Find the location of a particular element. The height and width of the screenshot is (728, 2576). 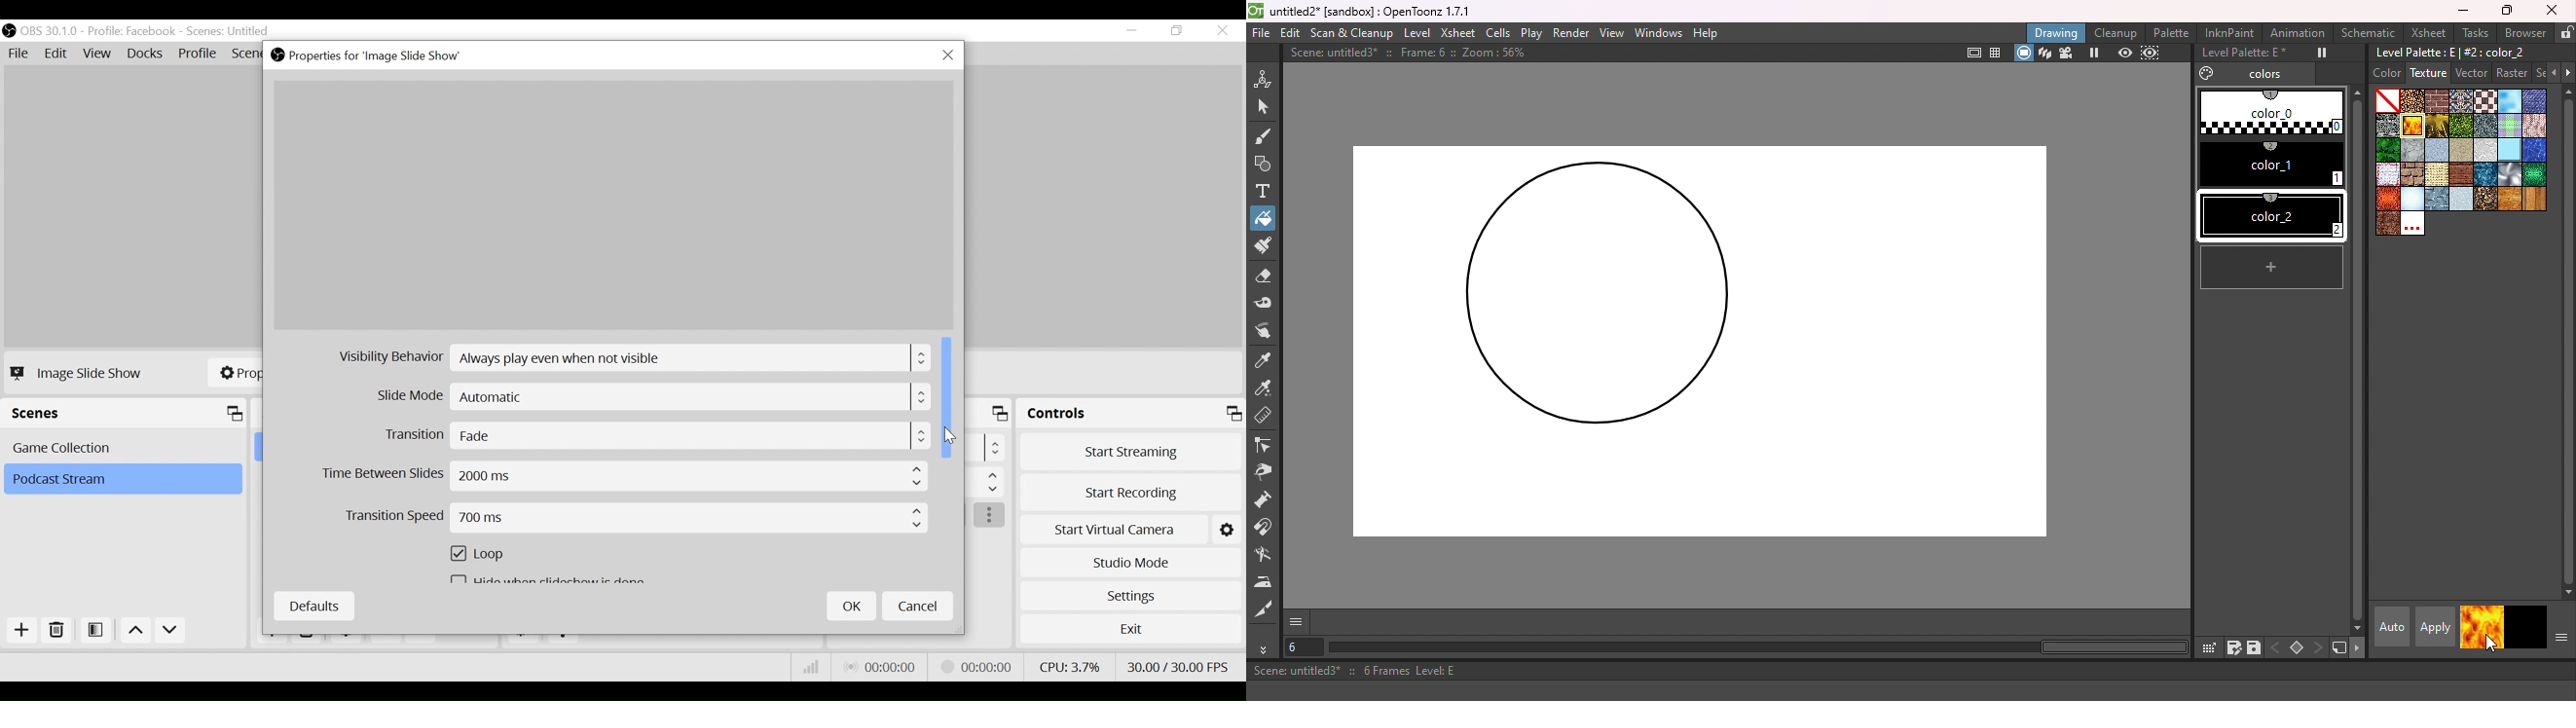

More tools is located at coordinates (1266, 649).